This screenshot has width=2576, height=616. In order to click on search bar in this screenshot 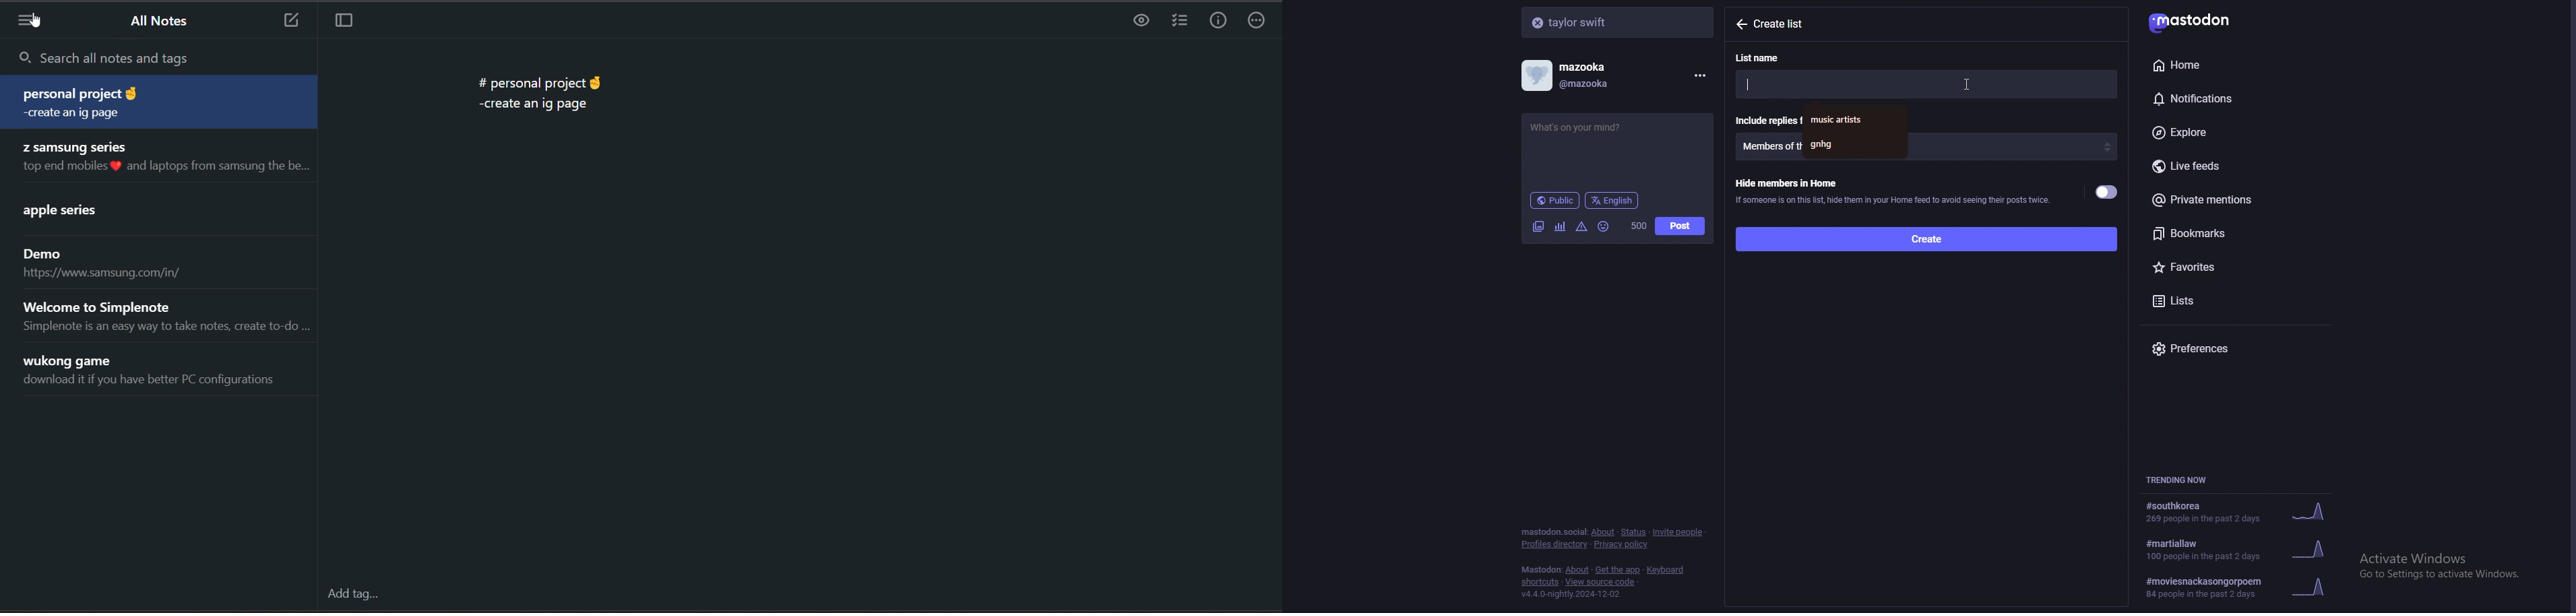, I will do `click(1619, 22)`.